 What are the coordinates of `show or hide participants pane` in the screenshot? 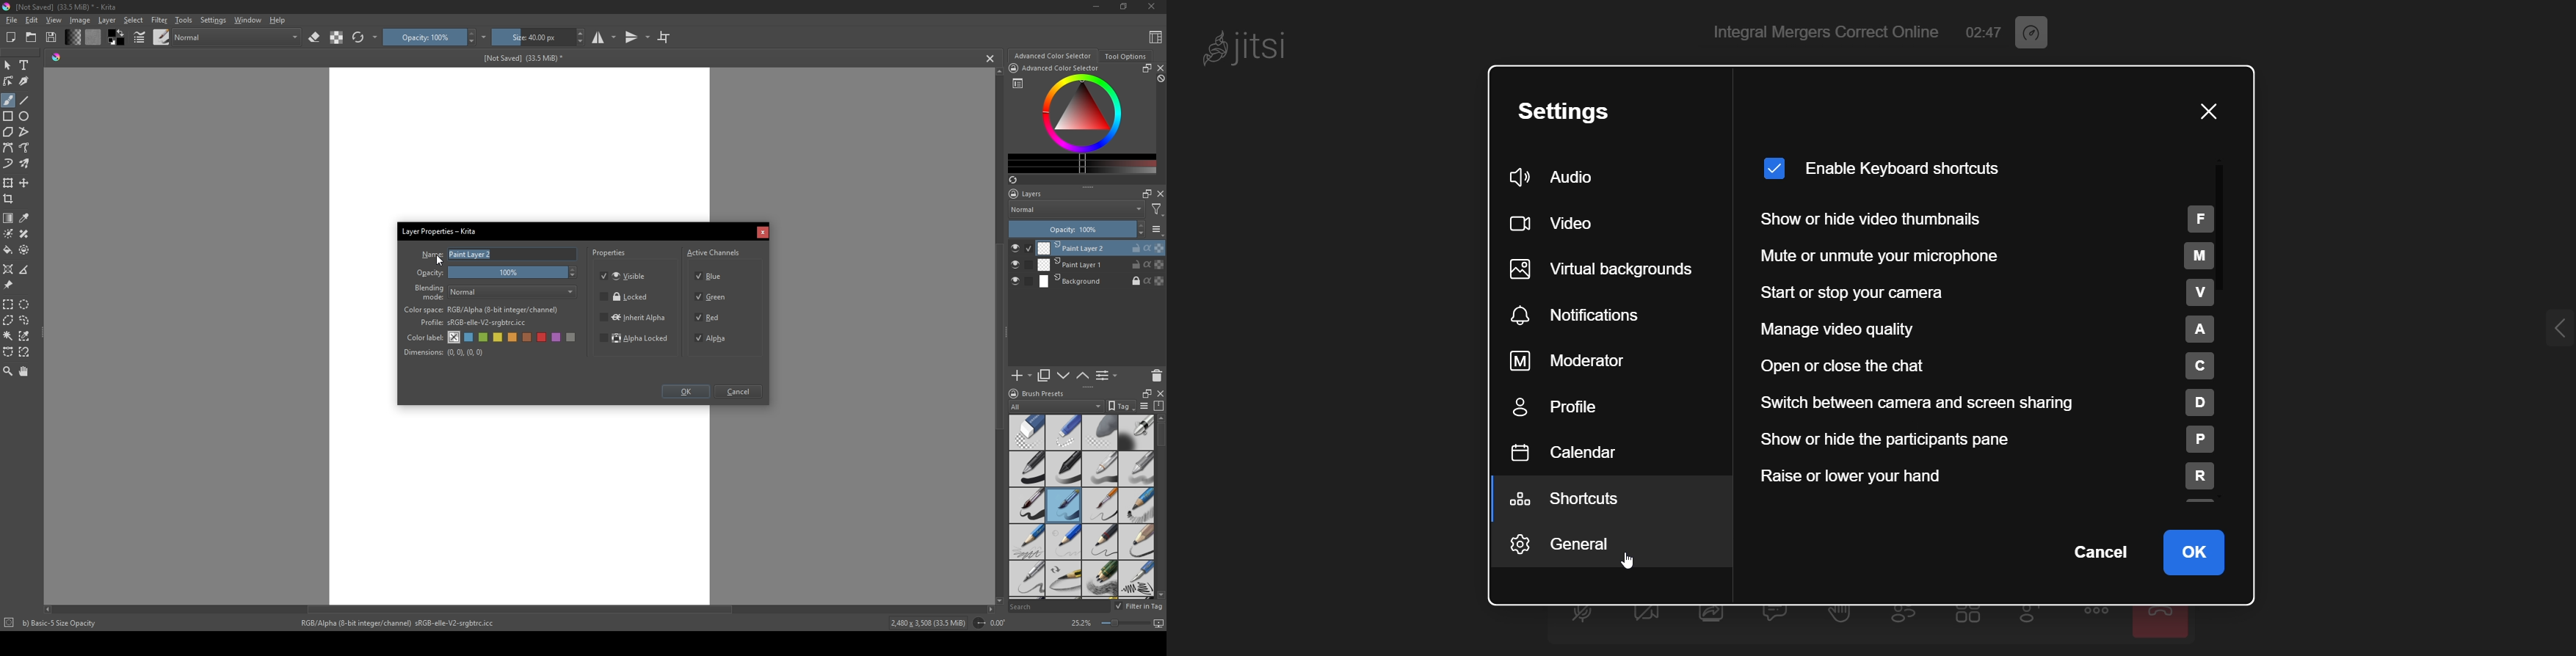 It's located at (1988, 440).